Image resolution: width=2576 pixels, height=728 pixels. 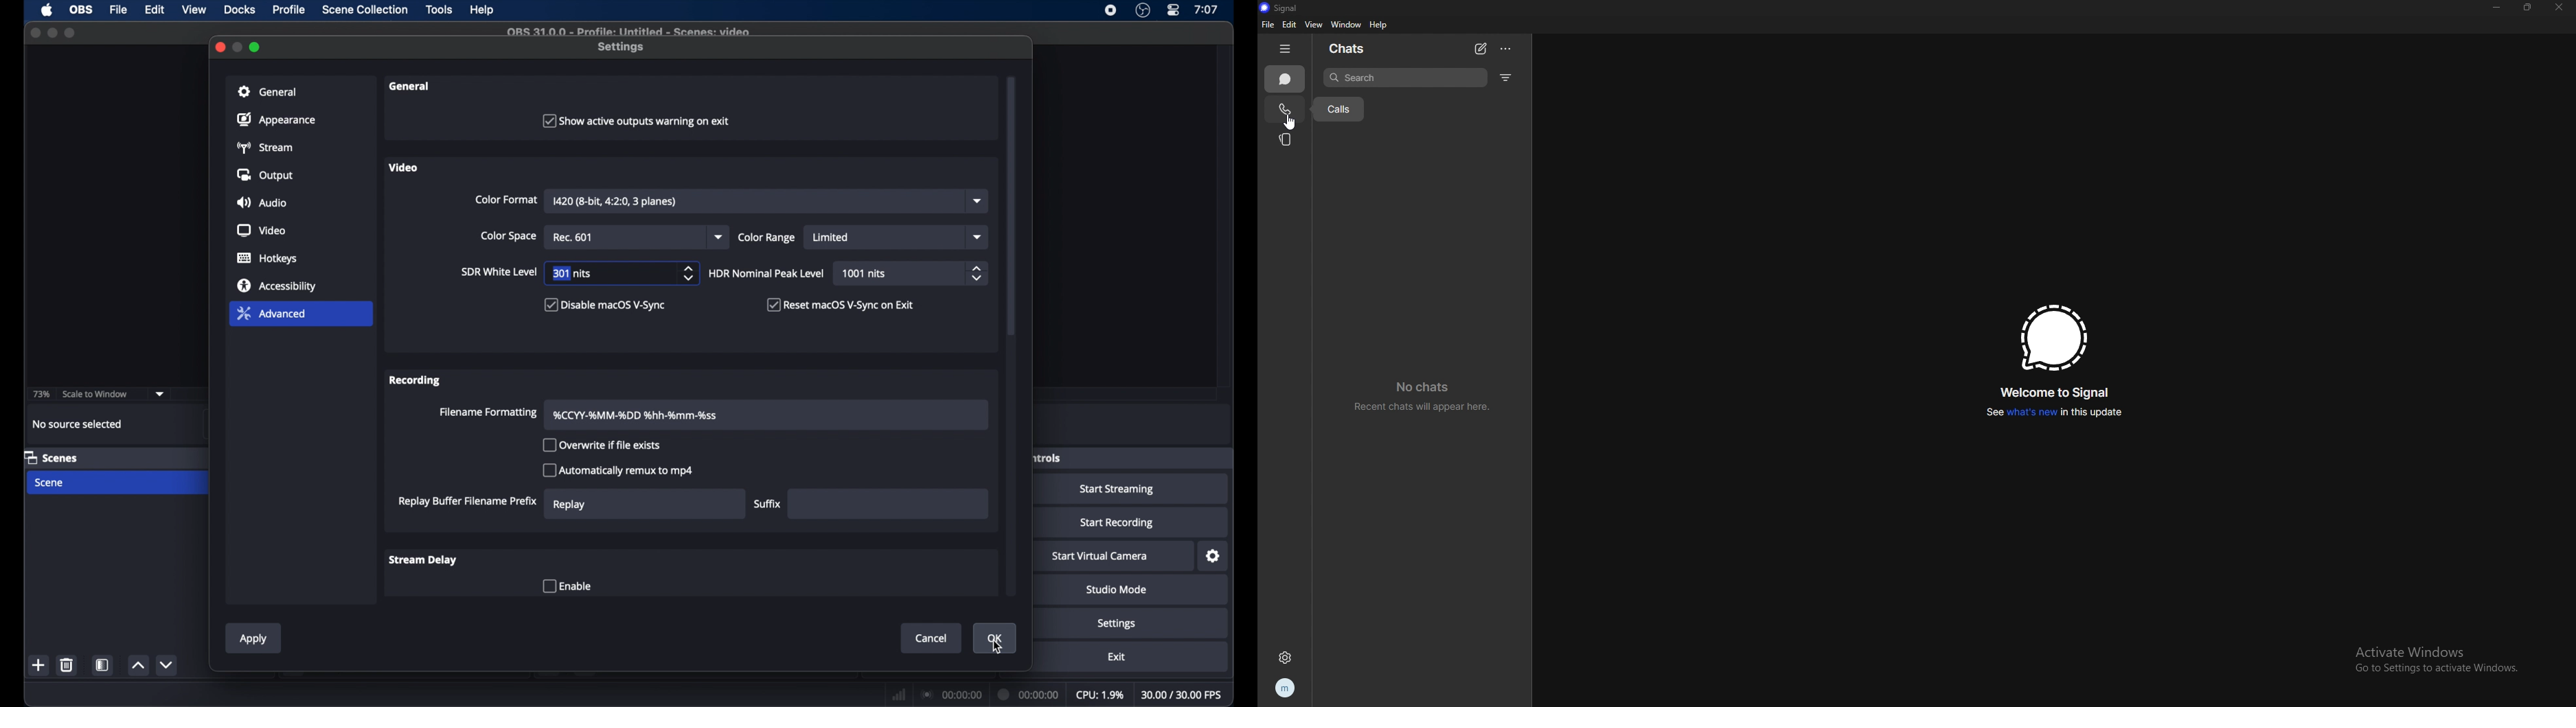 I want to click on general, so click(x=411, y=86).